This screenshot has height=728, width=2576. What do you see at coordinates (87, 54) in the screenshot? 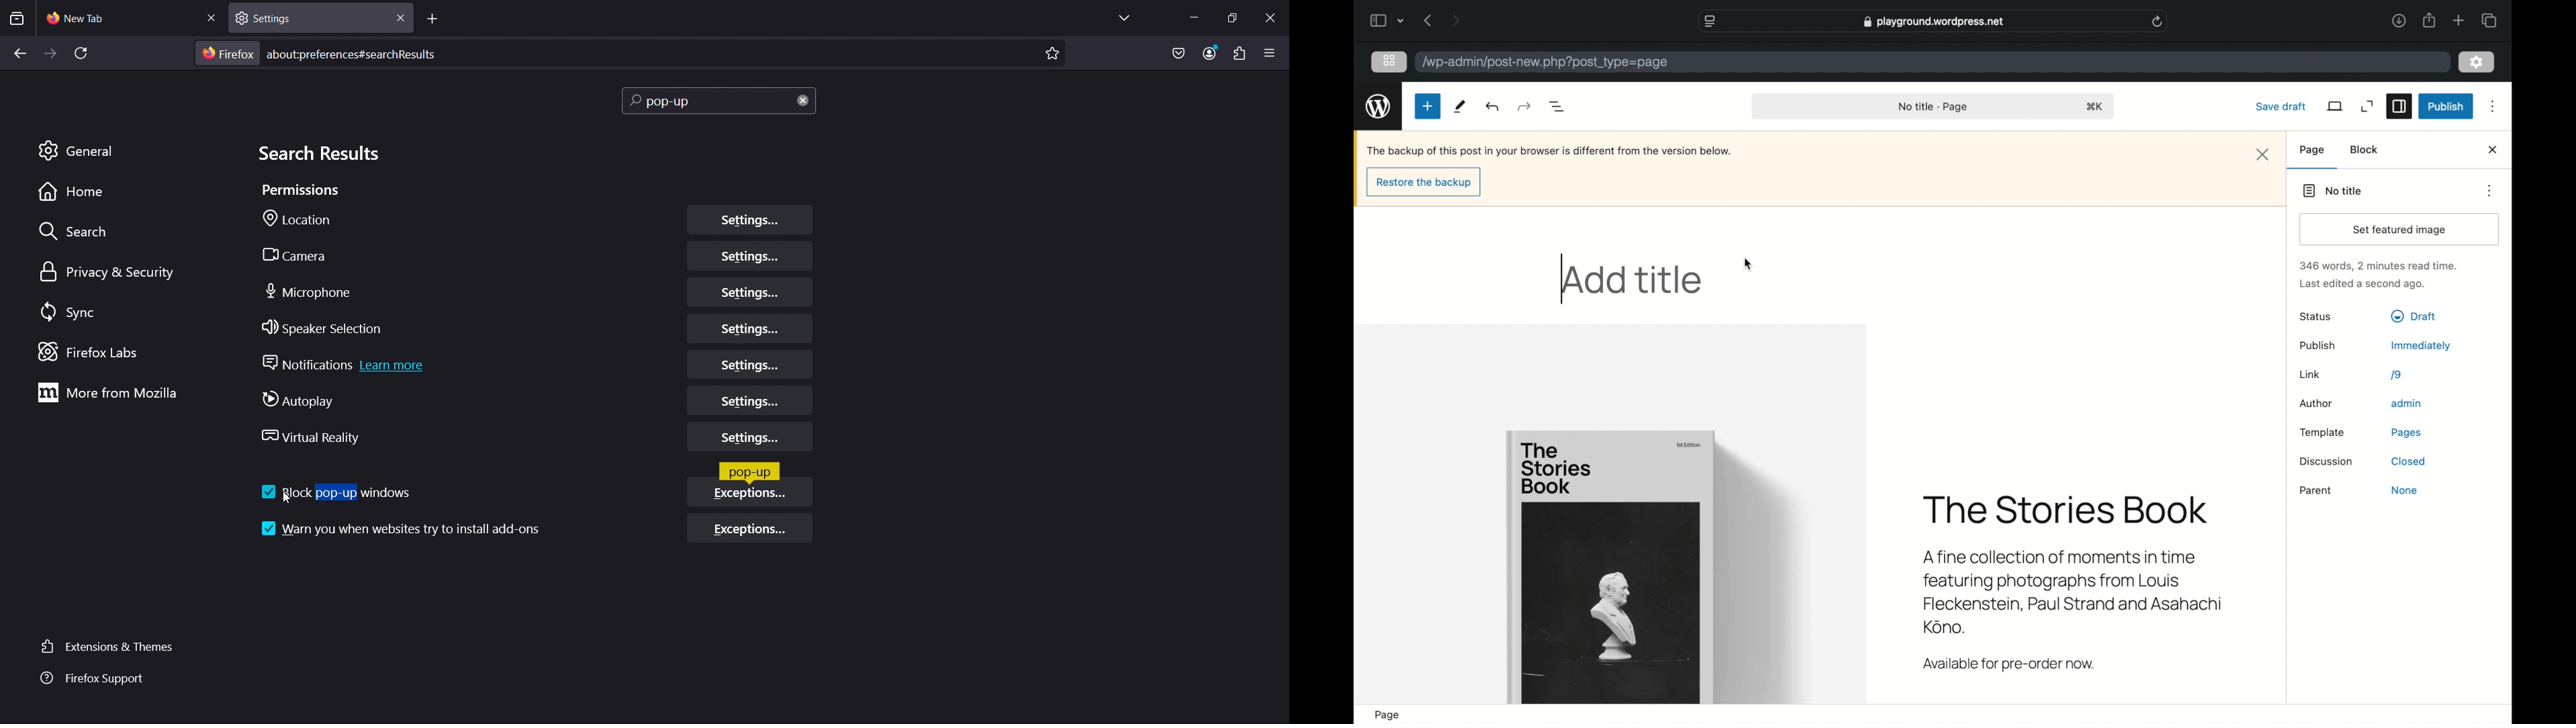
I see `Refresh` at bounding box center [87, 54].